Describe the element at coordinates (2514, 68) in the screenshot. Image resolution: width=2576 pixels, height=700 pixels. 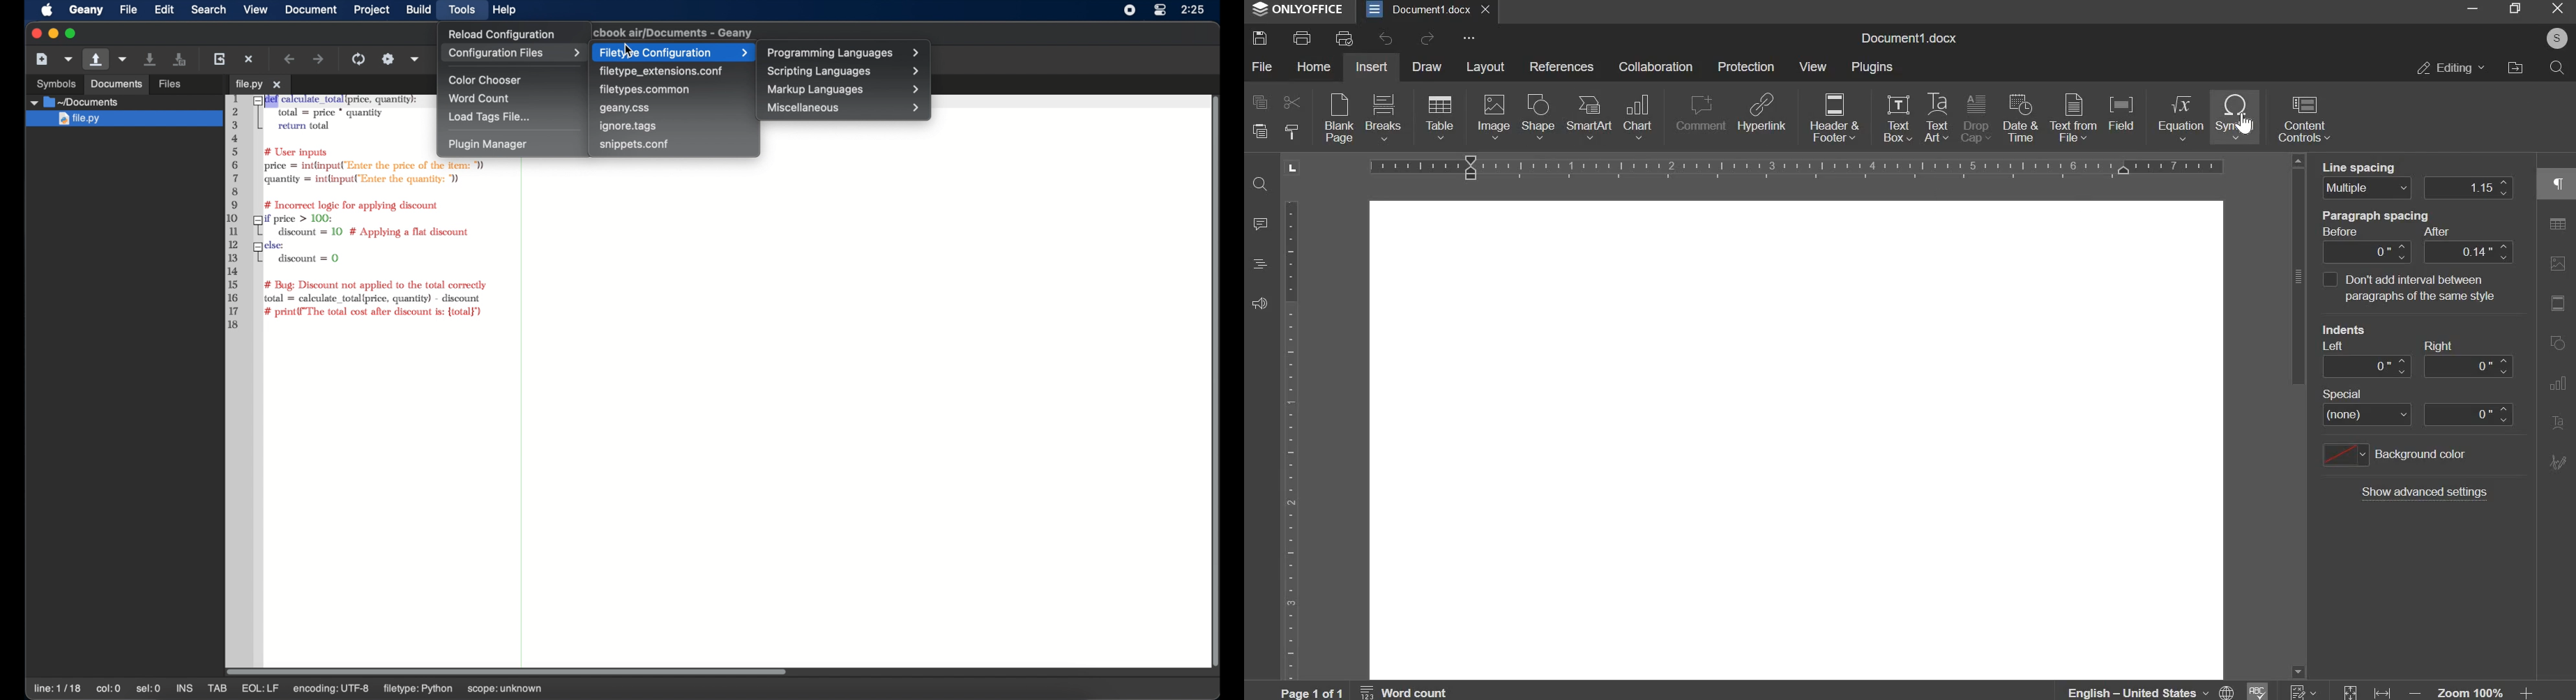
I see `file location` at that location.